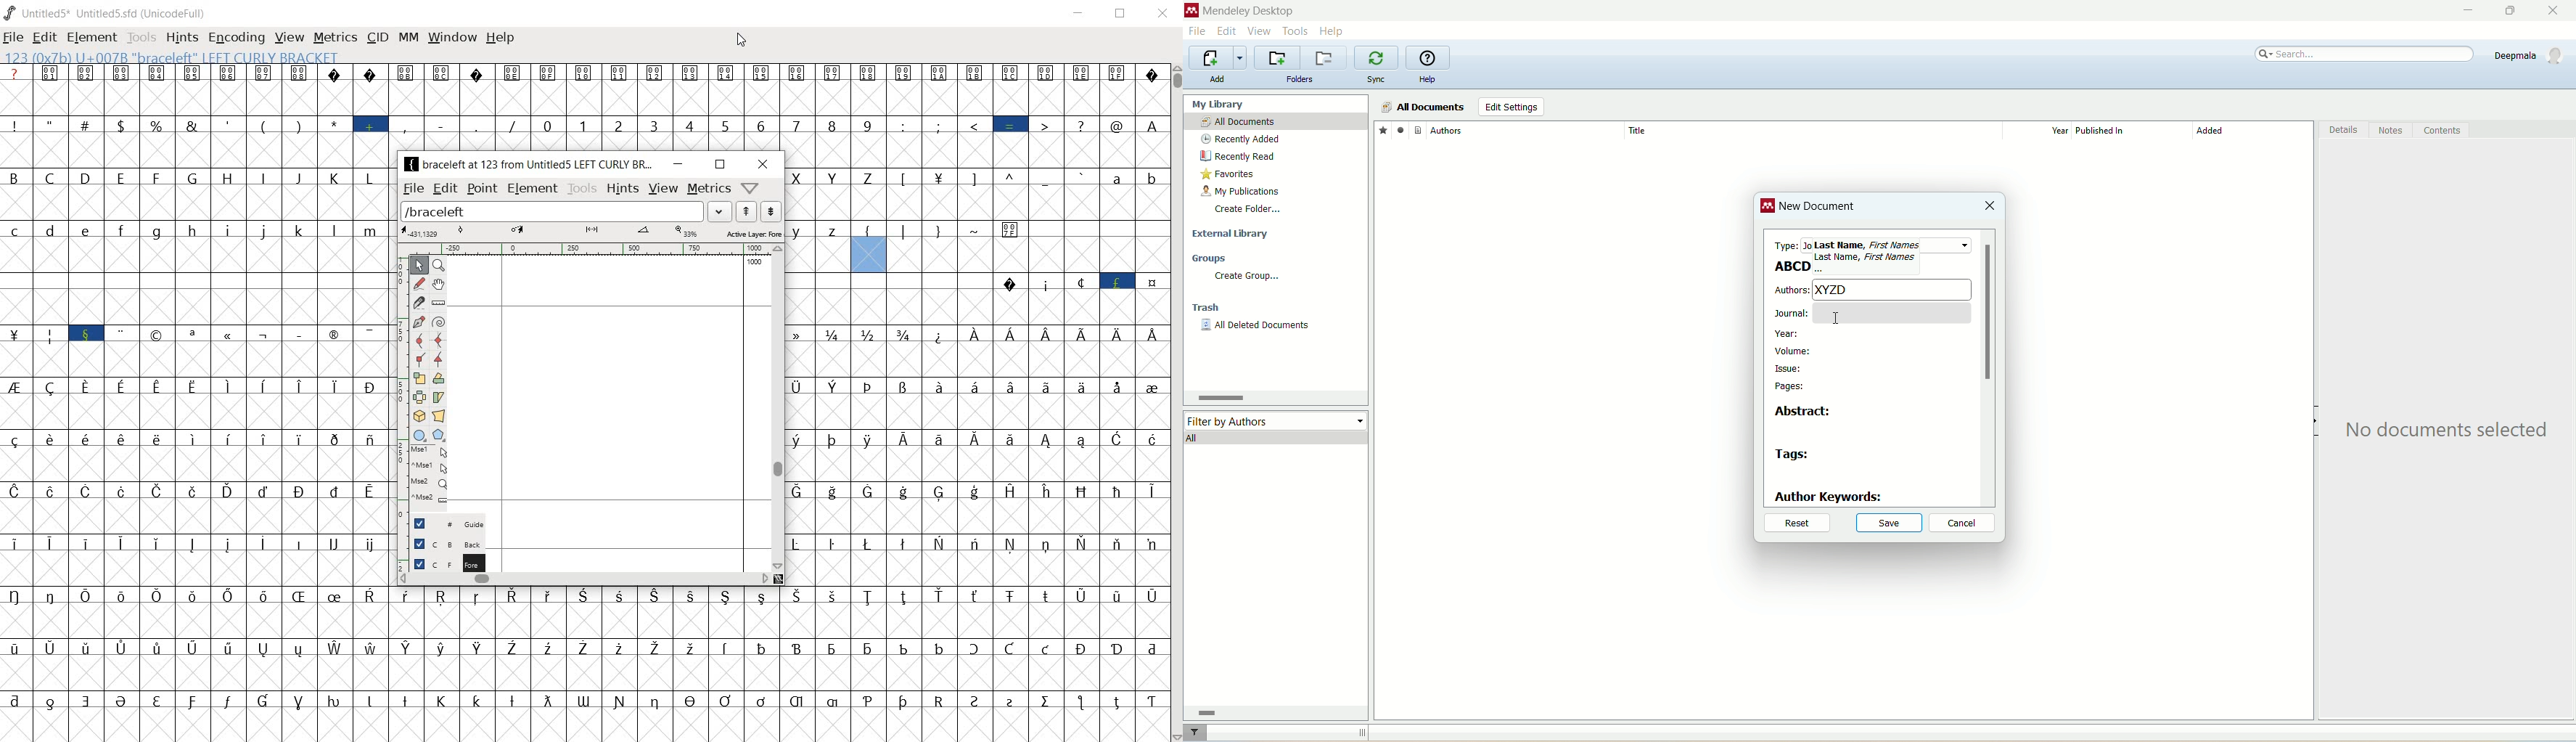  I want to click on sync, so click(1378, 80).